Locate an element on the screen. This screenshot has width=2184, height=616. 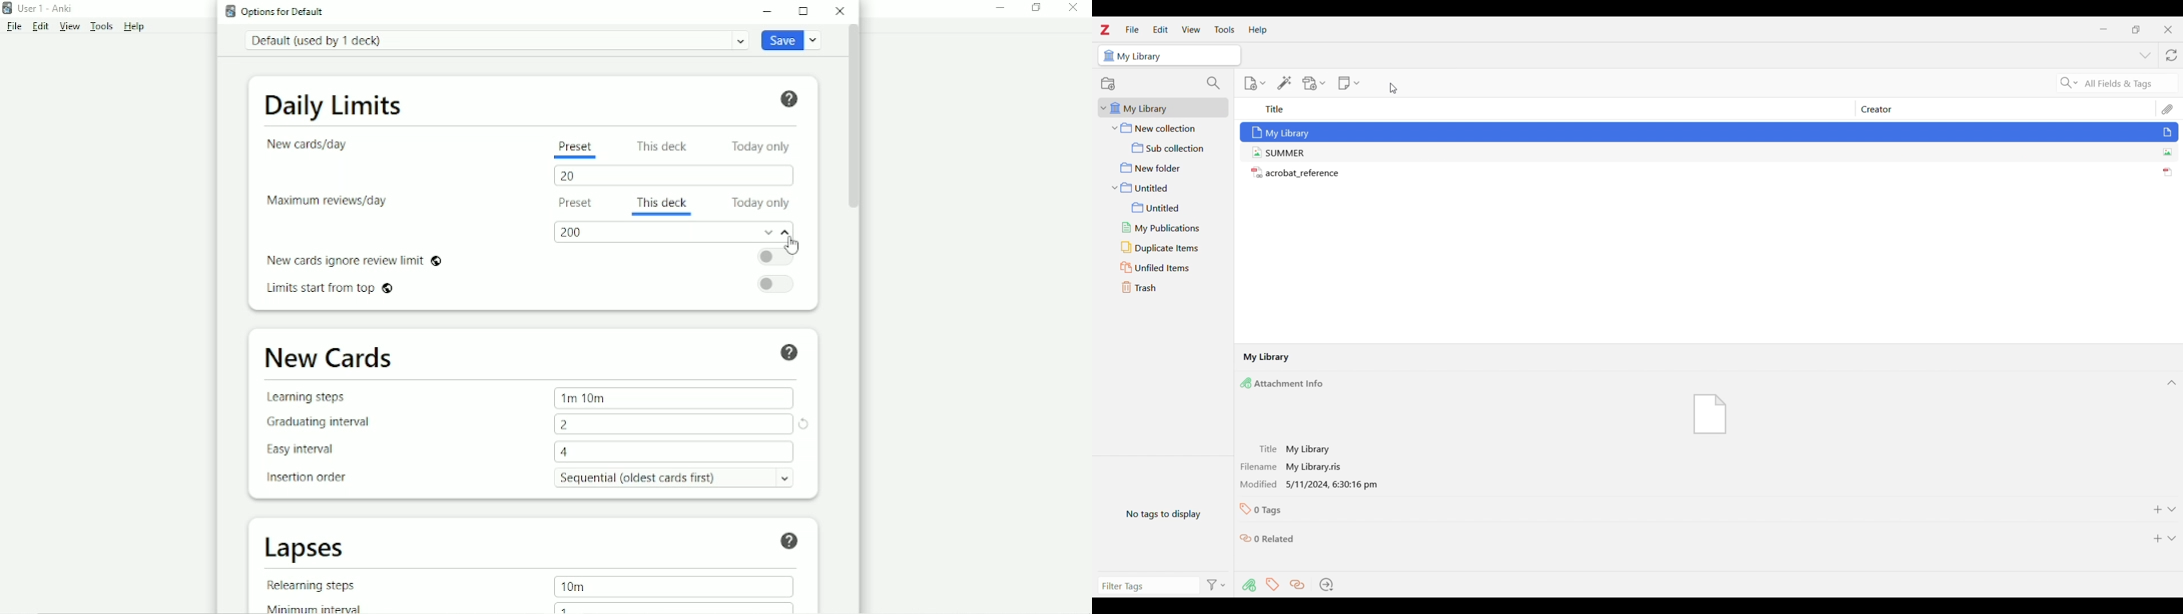
Cursor position unchanged is located at coordinates (1393, 88).